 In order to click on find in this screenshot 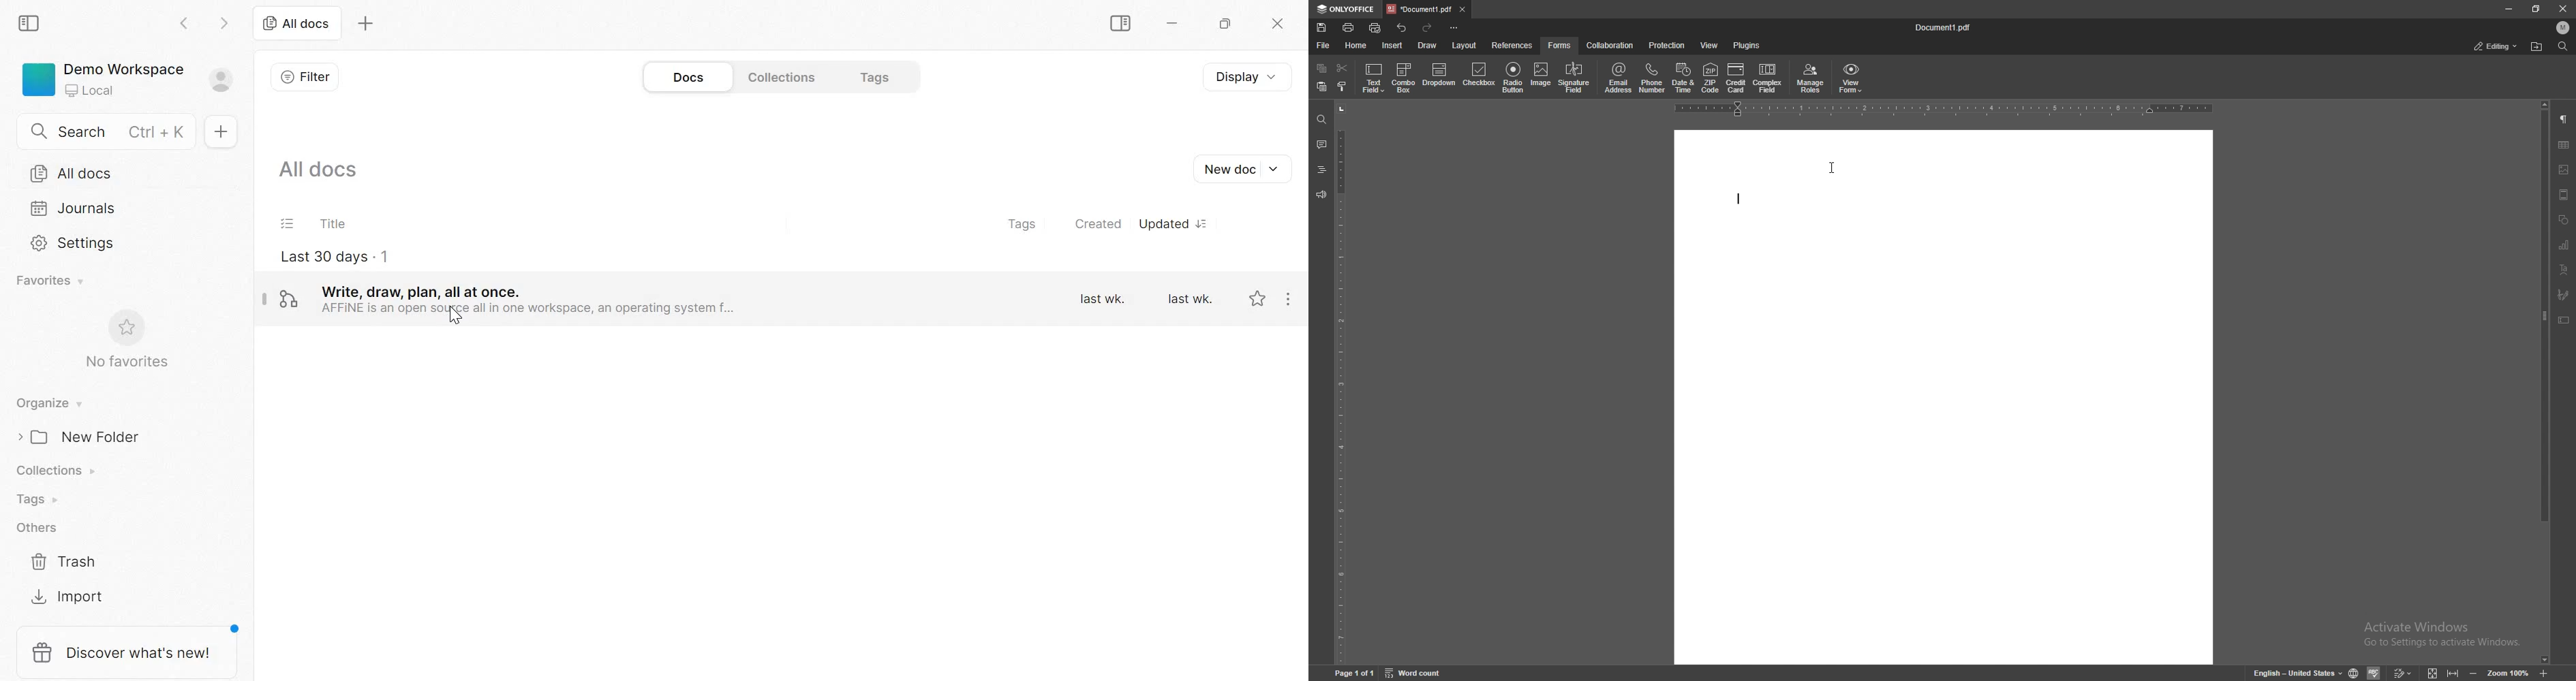, I will do `click(2563, 46)`.